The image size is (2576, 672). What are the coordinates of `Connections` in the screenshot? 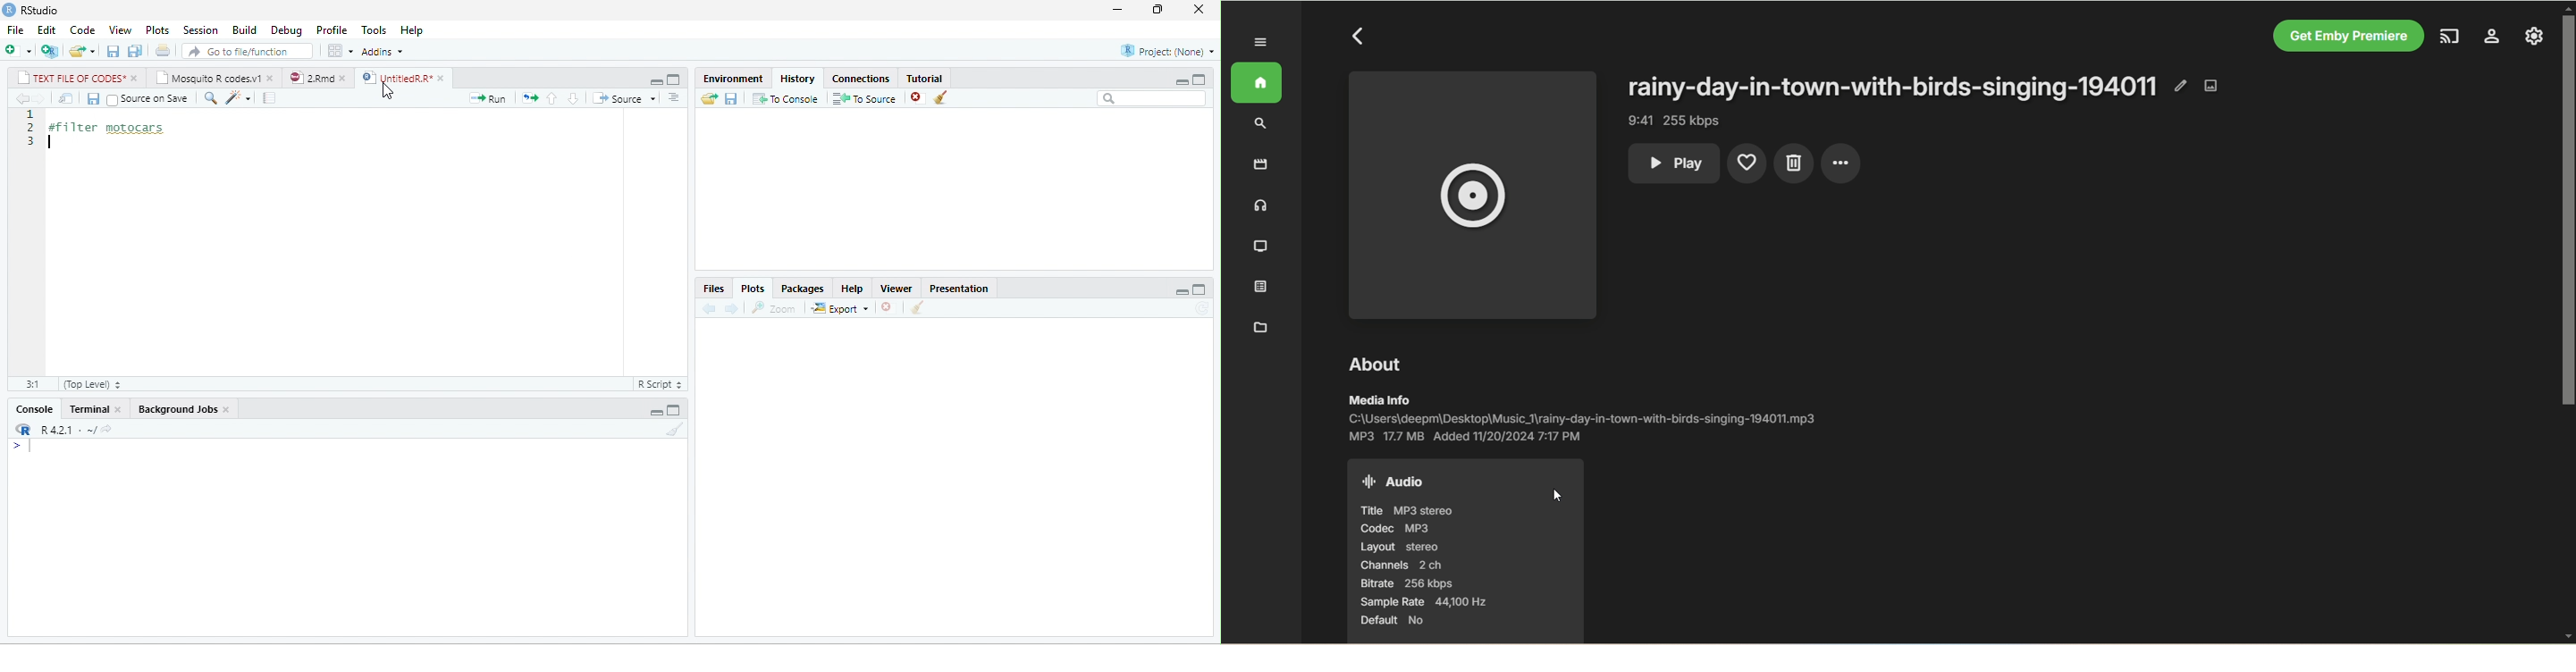 It's located at (861, 79).